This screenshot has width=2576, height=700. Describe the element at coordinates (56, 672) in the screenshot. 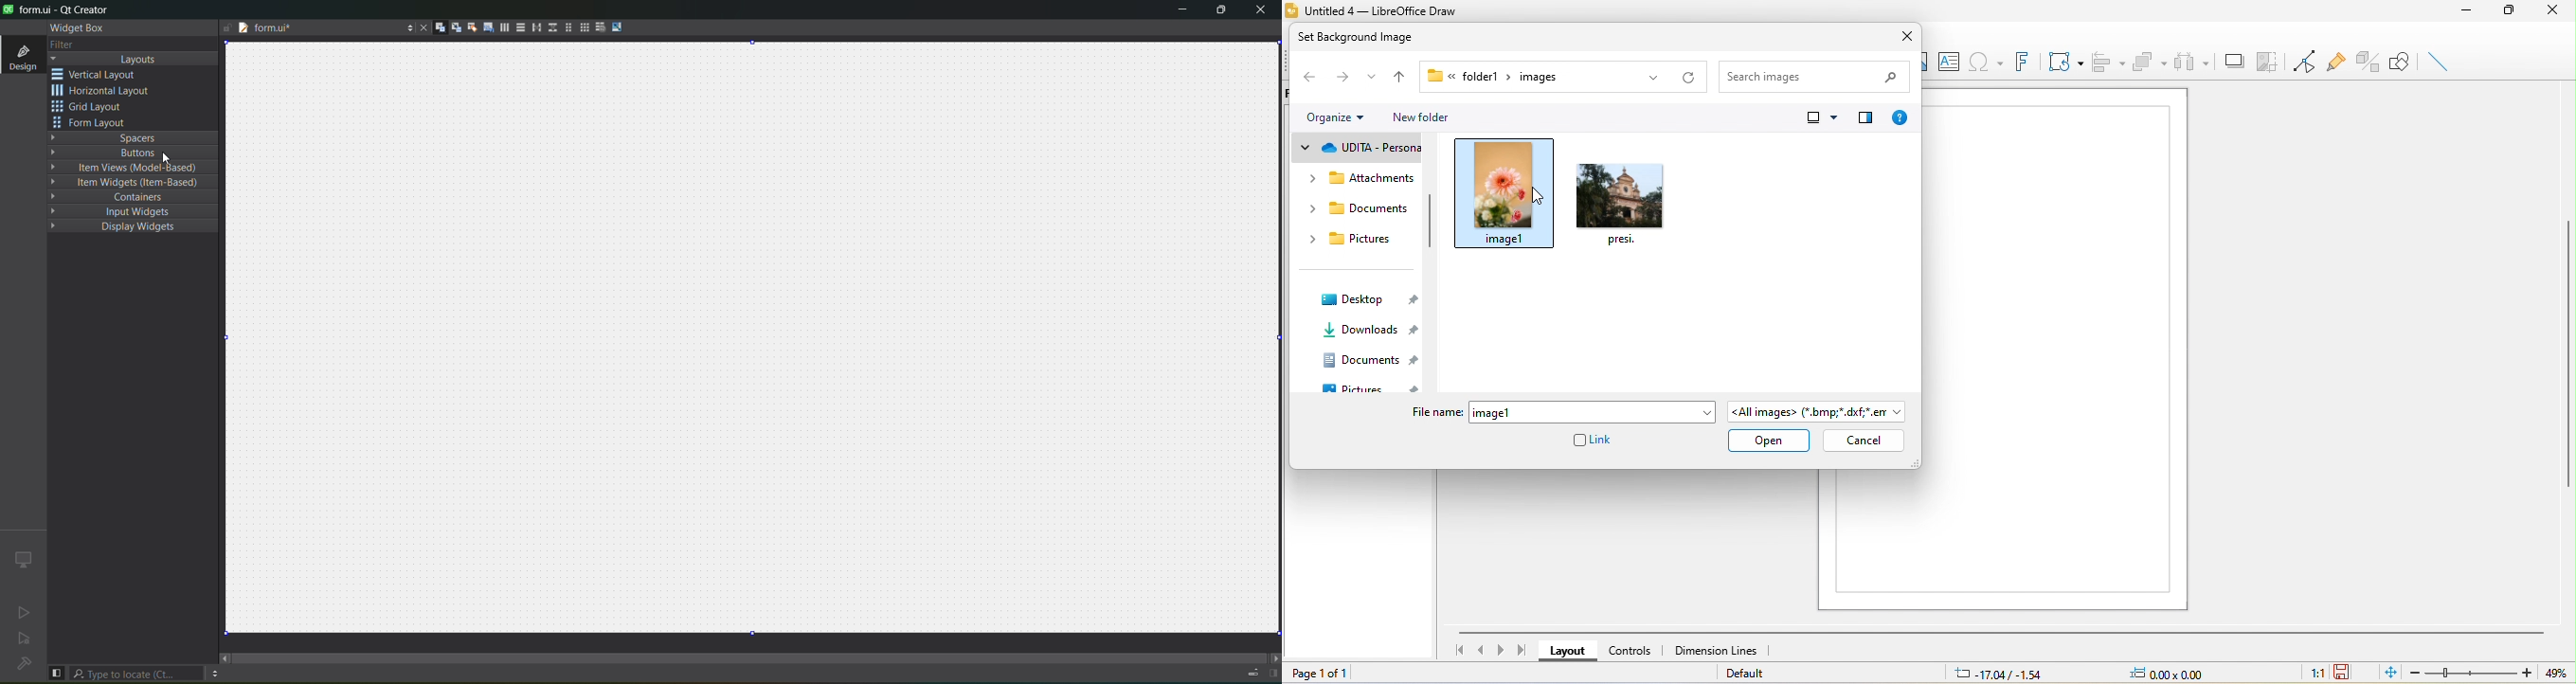

I see `show/hide left pane` at that location.